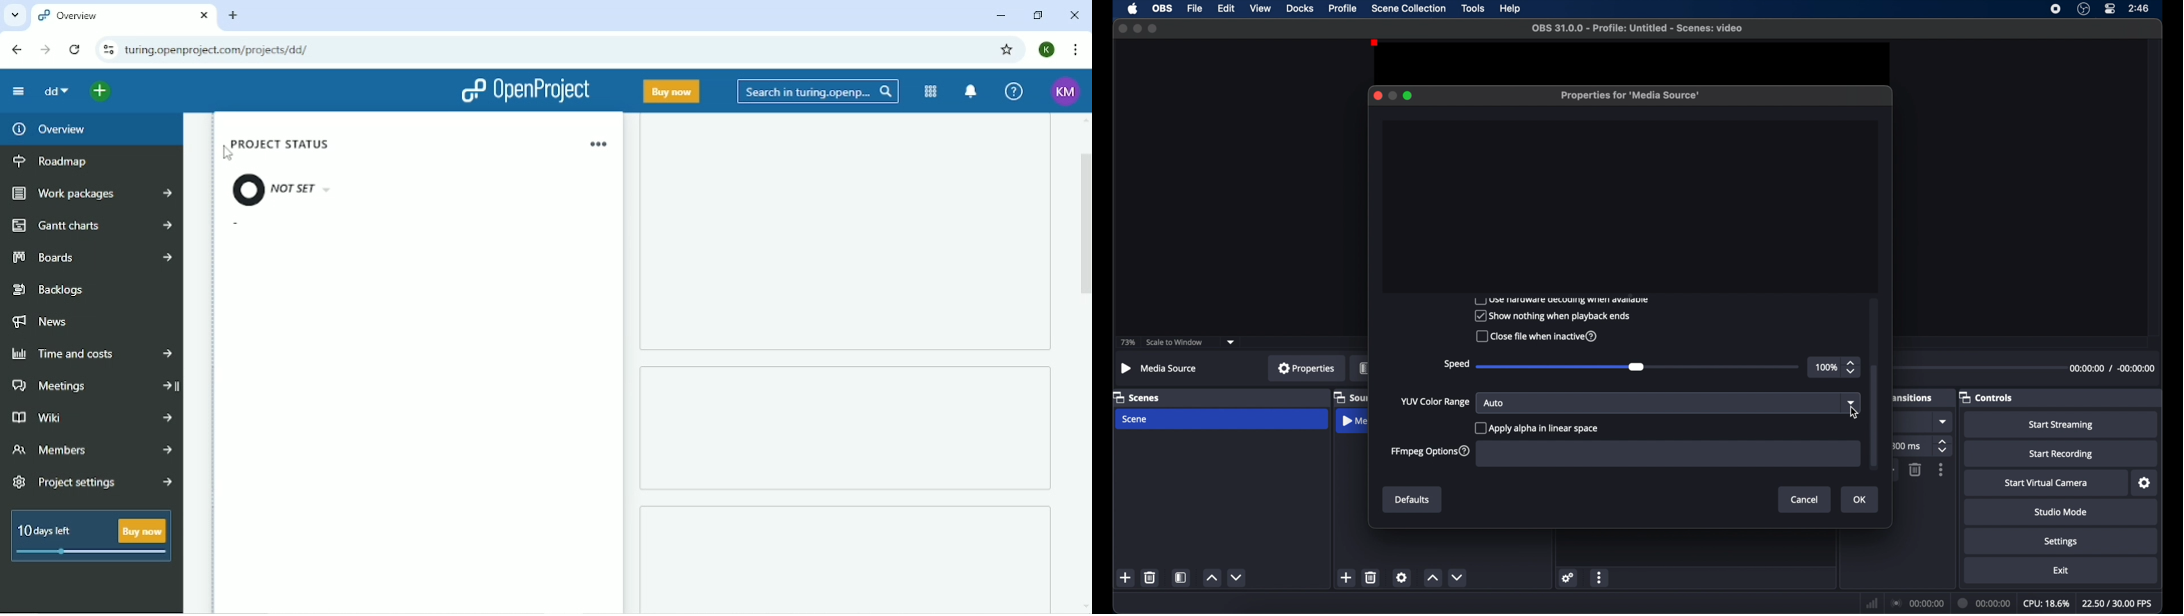 The width and height of the screenshot is (2184, 616). I want to click on more options, so click(1942, 470).